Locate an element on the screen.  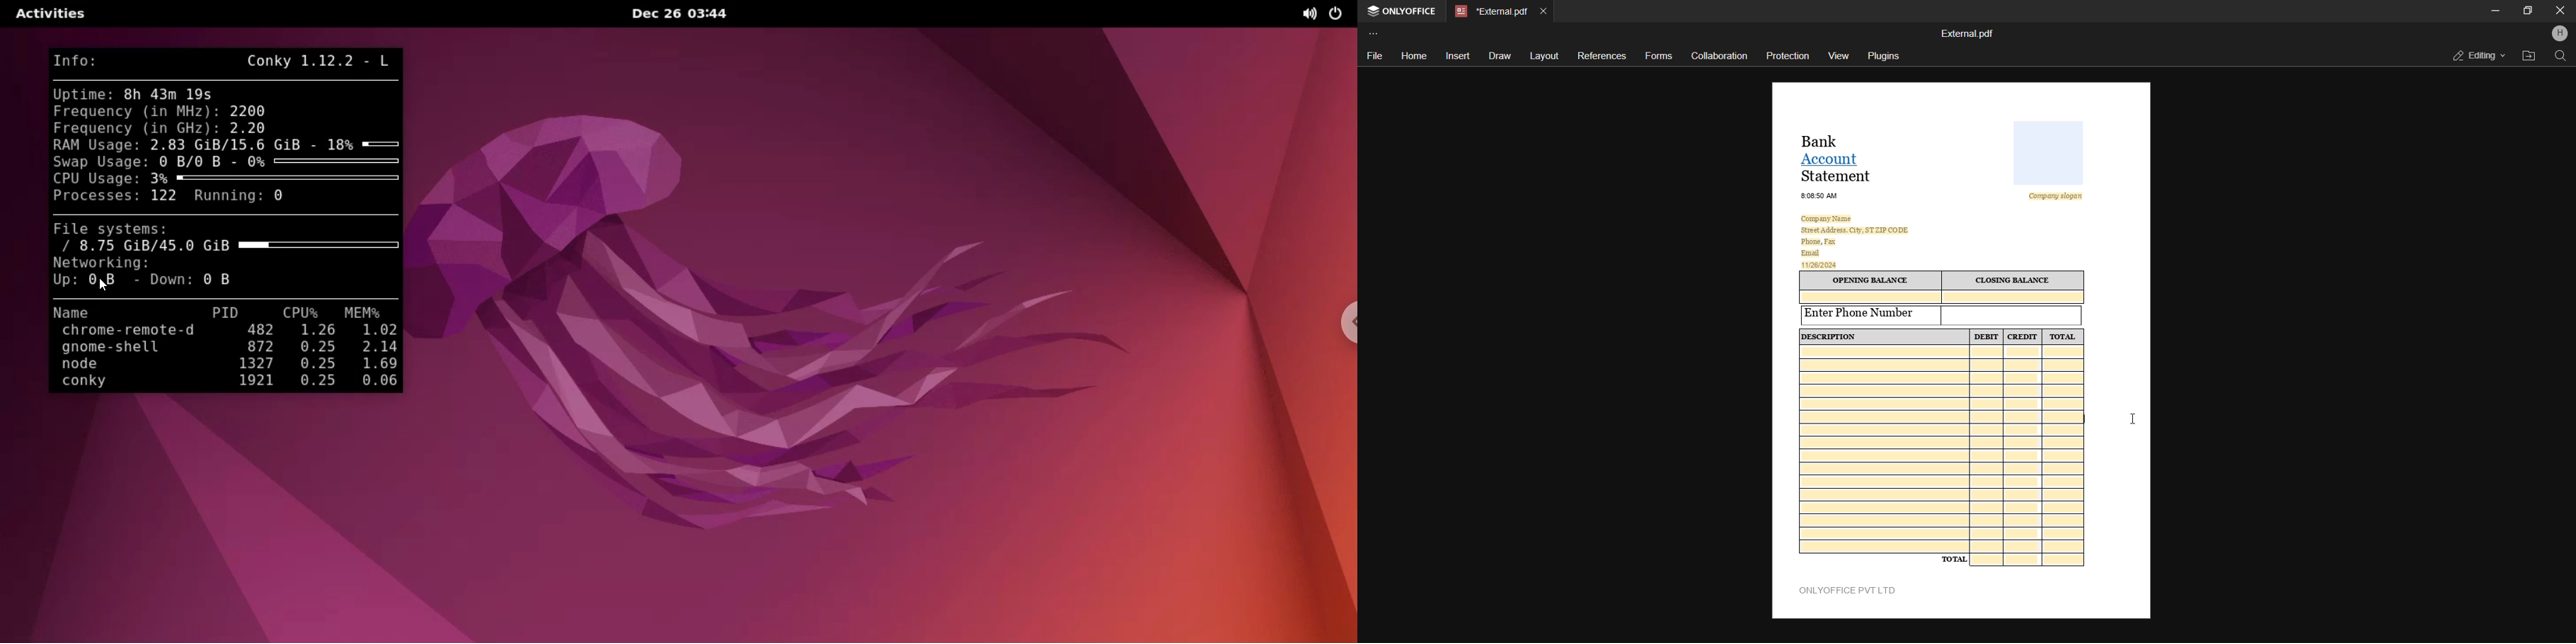
11/26/2024 is located at coordinates (1821, 265).